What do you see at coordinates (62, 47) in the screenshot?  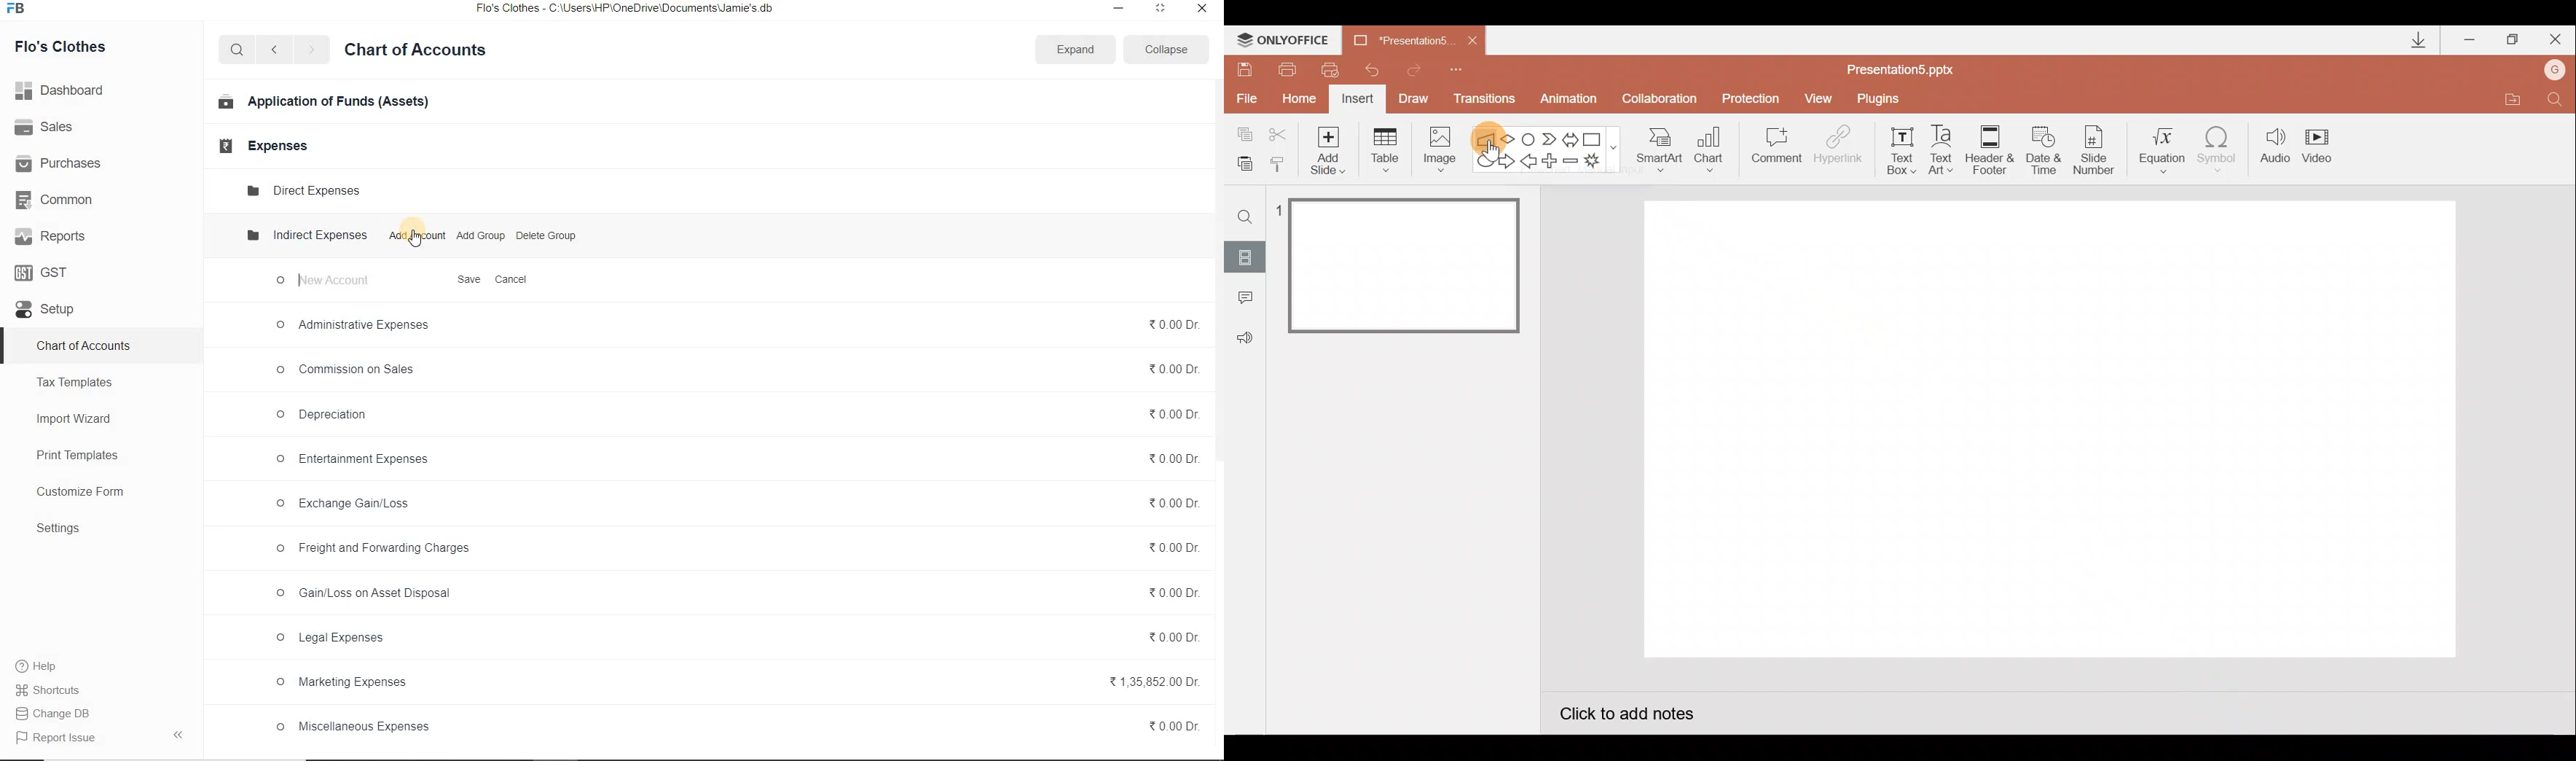 I see `Flo's Clothes` at bounding box center [62, 47].